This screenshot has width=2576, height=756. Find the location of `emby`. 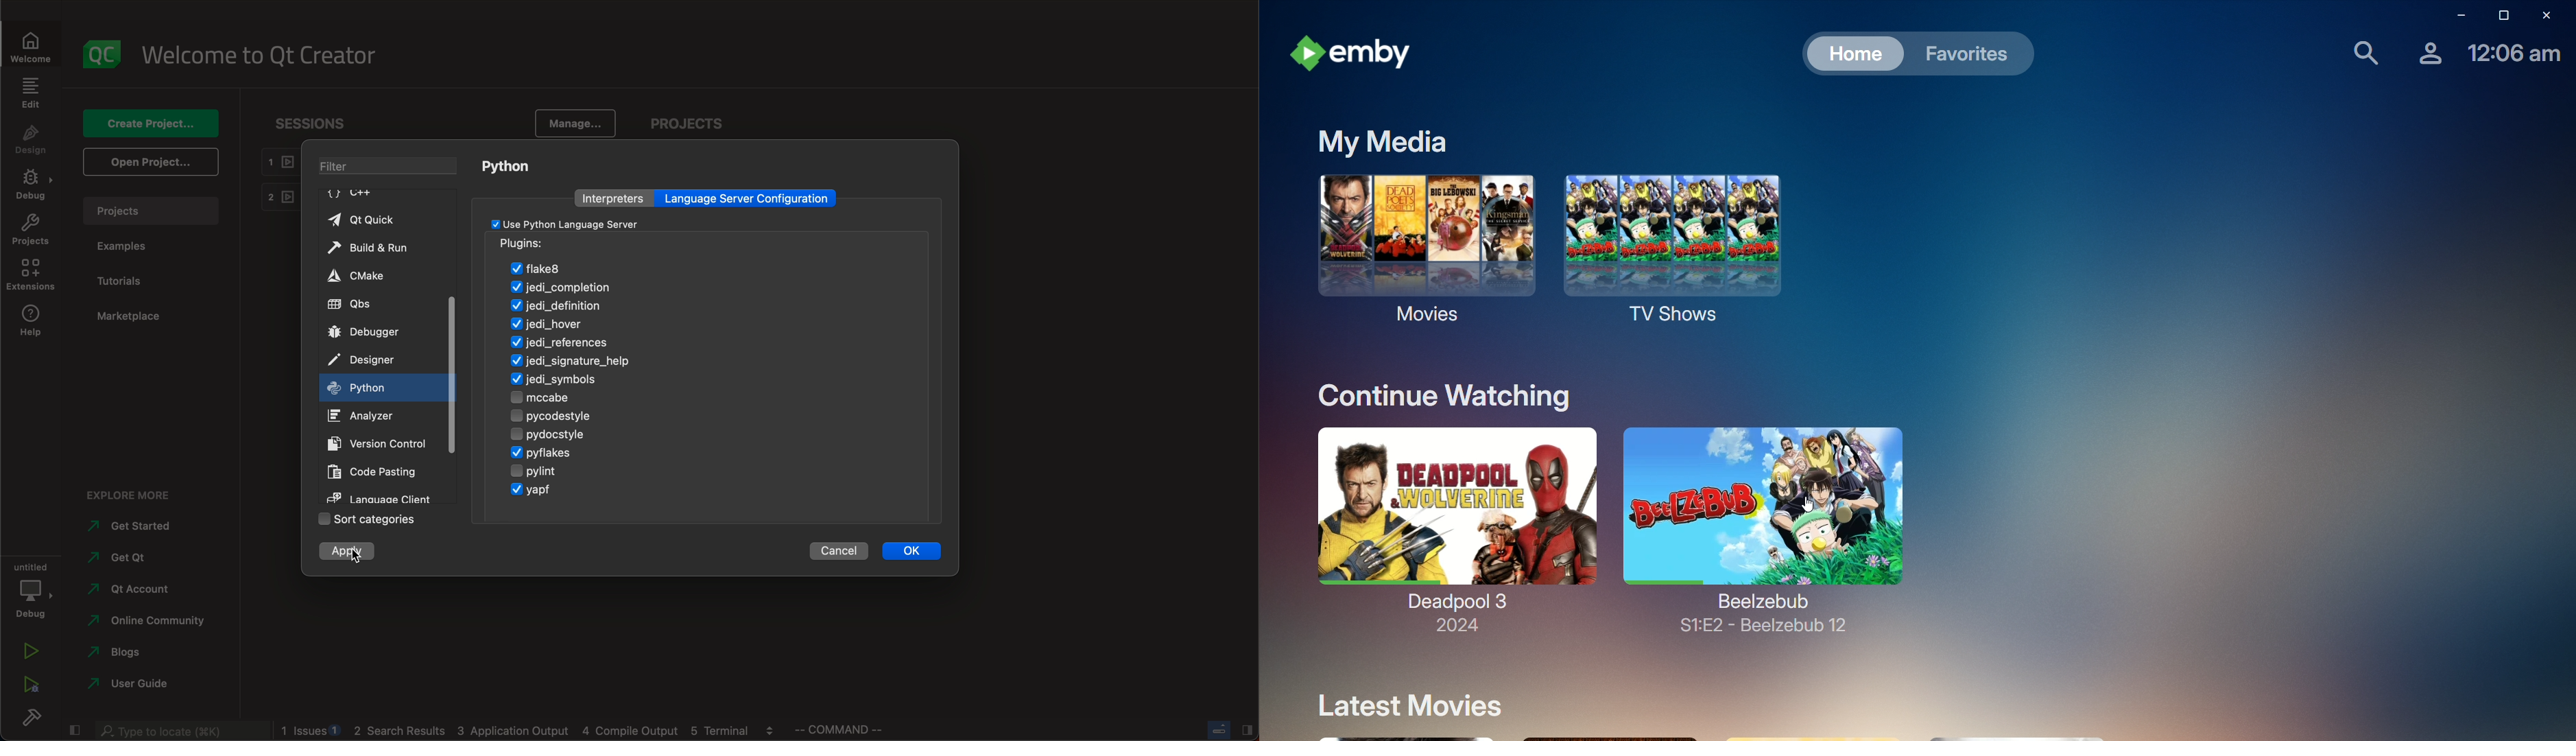

emby is located at coordinates (1356, 52).